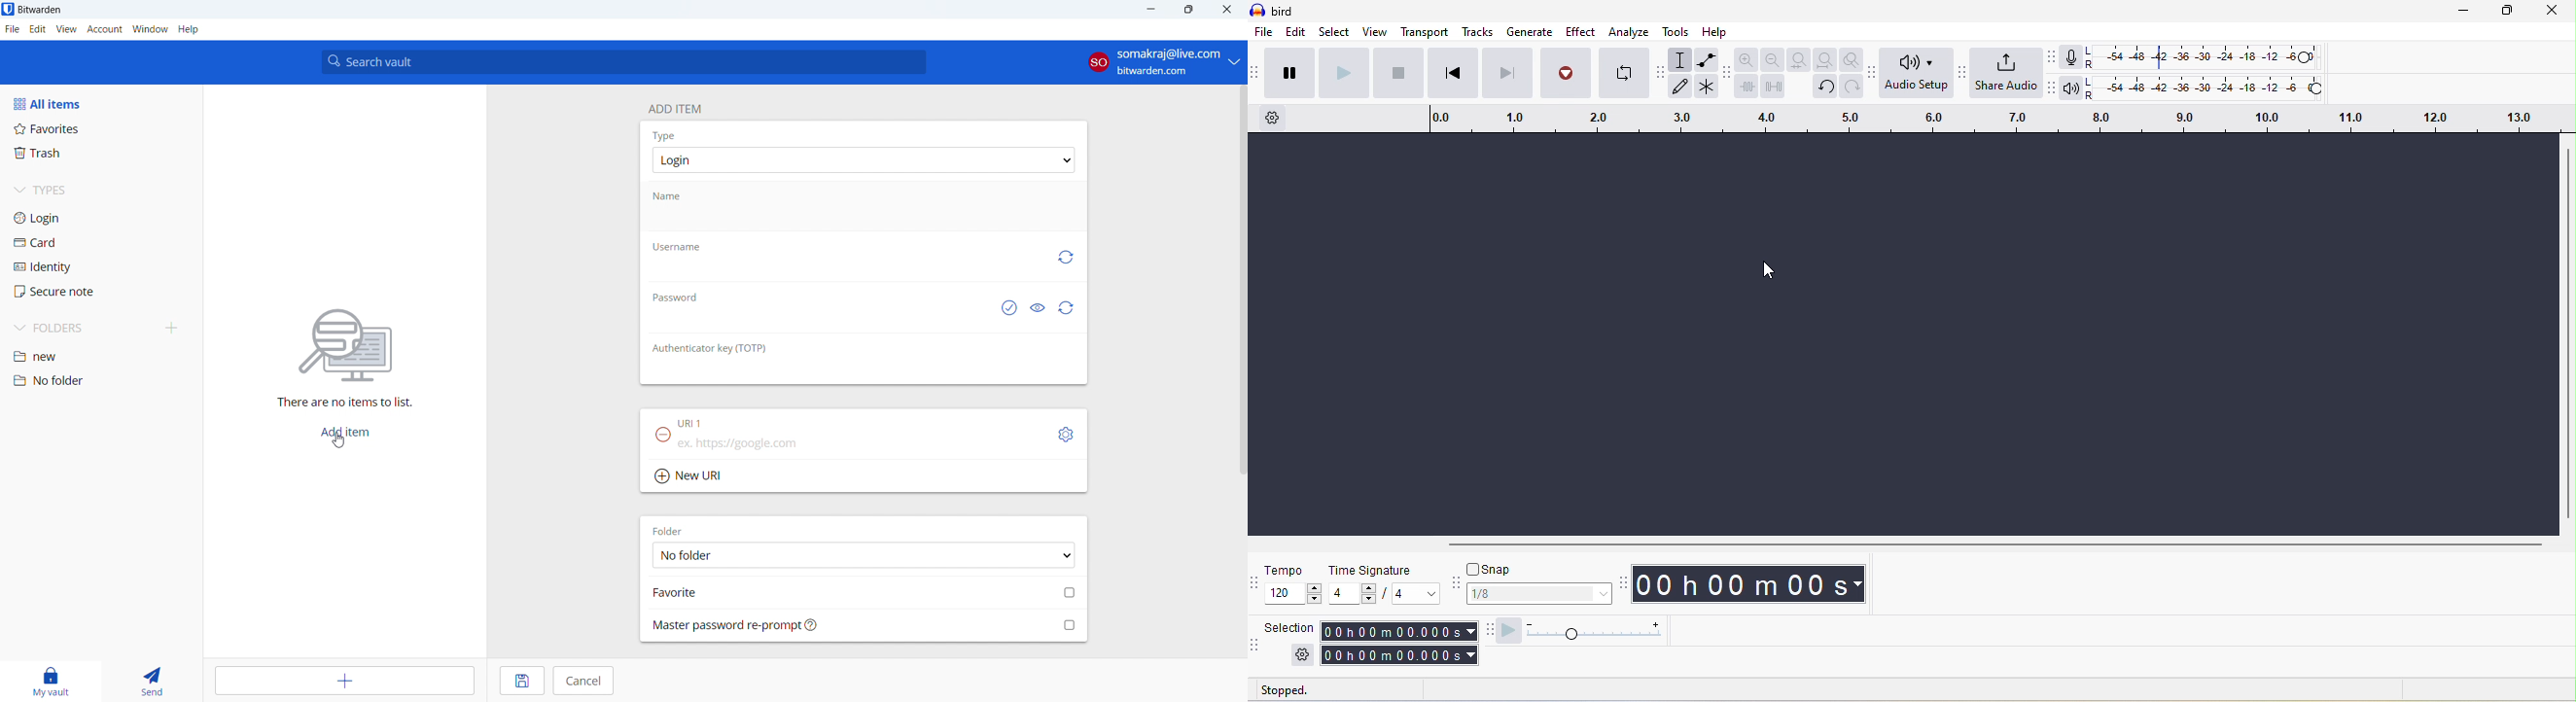  Describe the element at coordinates (47, 681) in the screenshot. I see `my vault` at that location.